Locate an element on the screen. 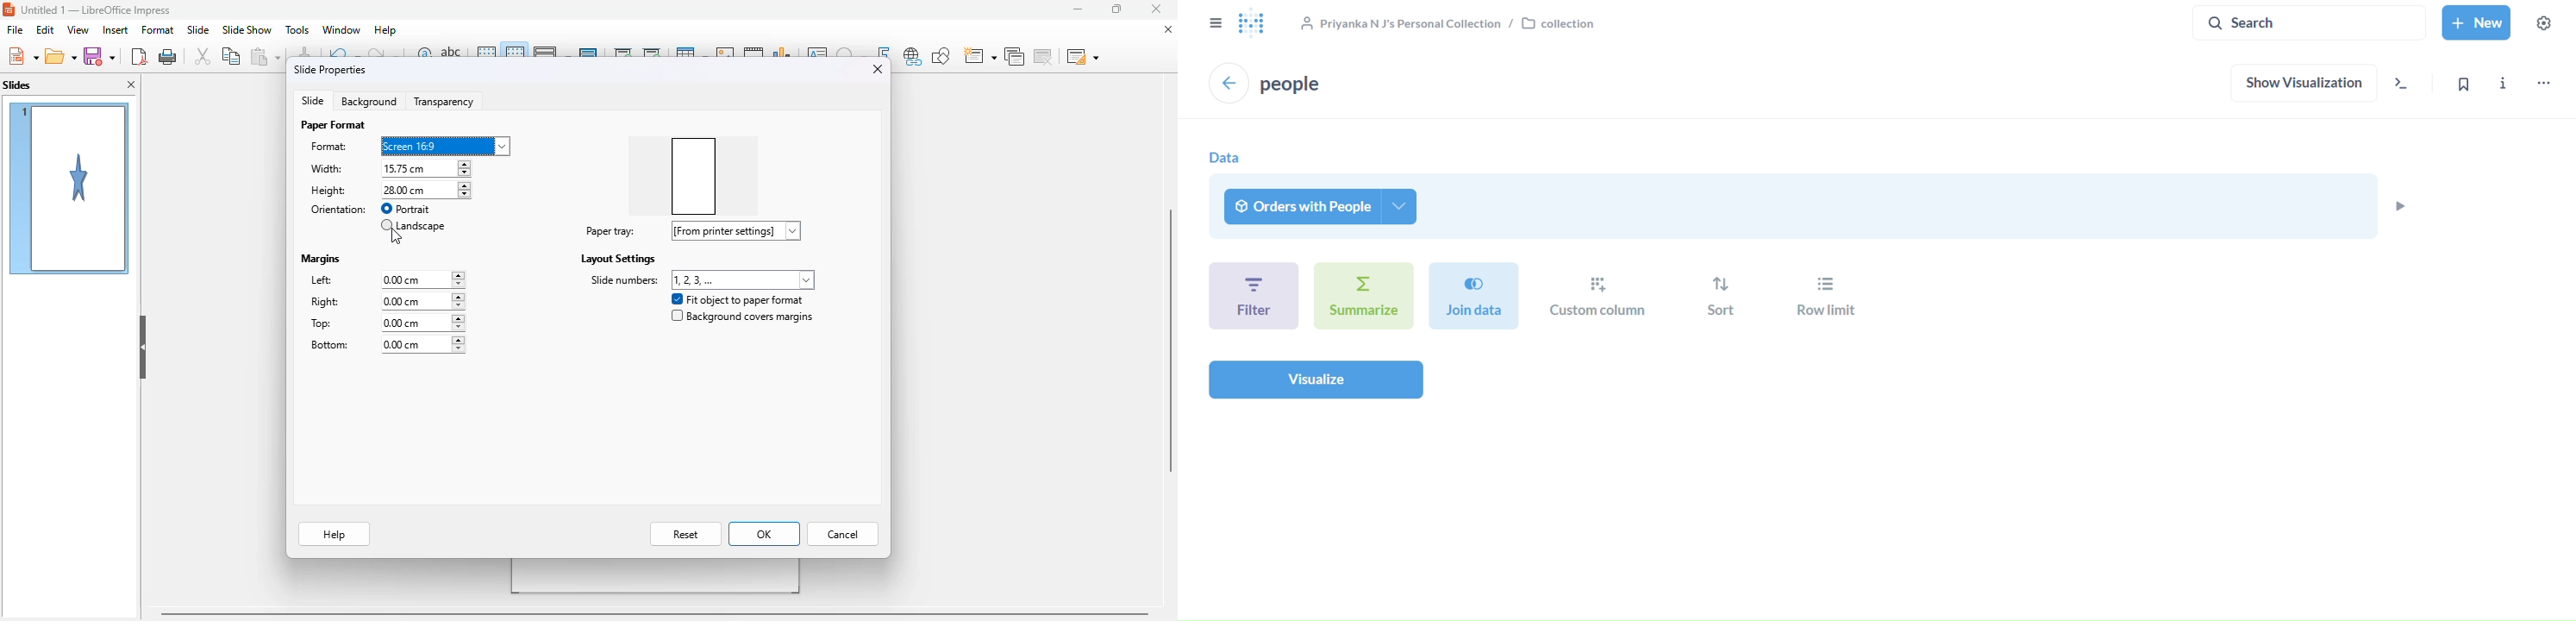 The image size is (2576, 644). tools is located at coordinates (297, 29).